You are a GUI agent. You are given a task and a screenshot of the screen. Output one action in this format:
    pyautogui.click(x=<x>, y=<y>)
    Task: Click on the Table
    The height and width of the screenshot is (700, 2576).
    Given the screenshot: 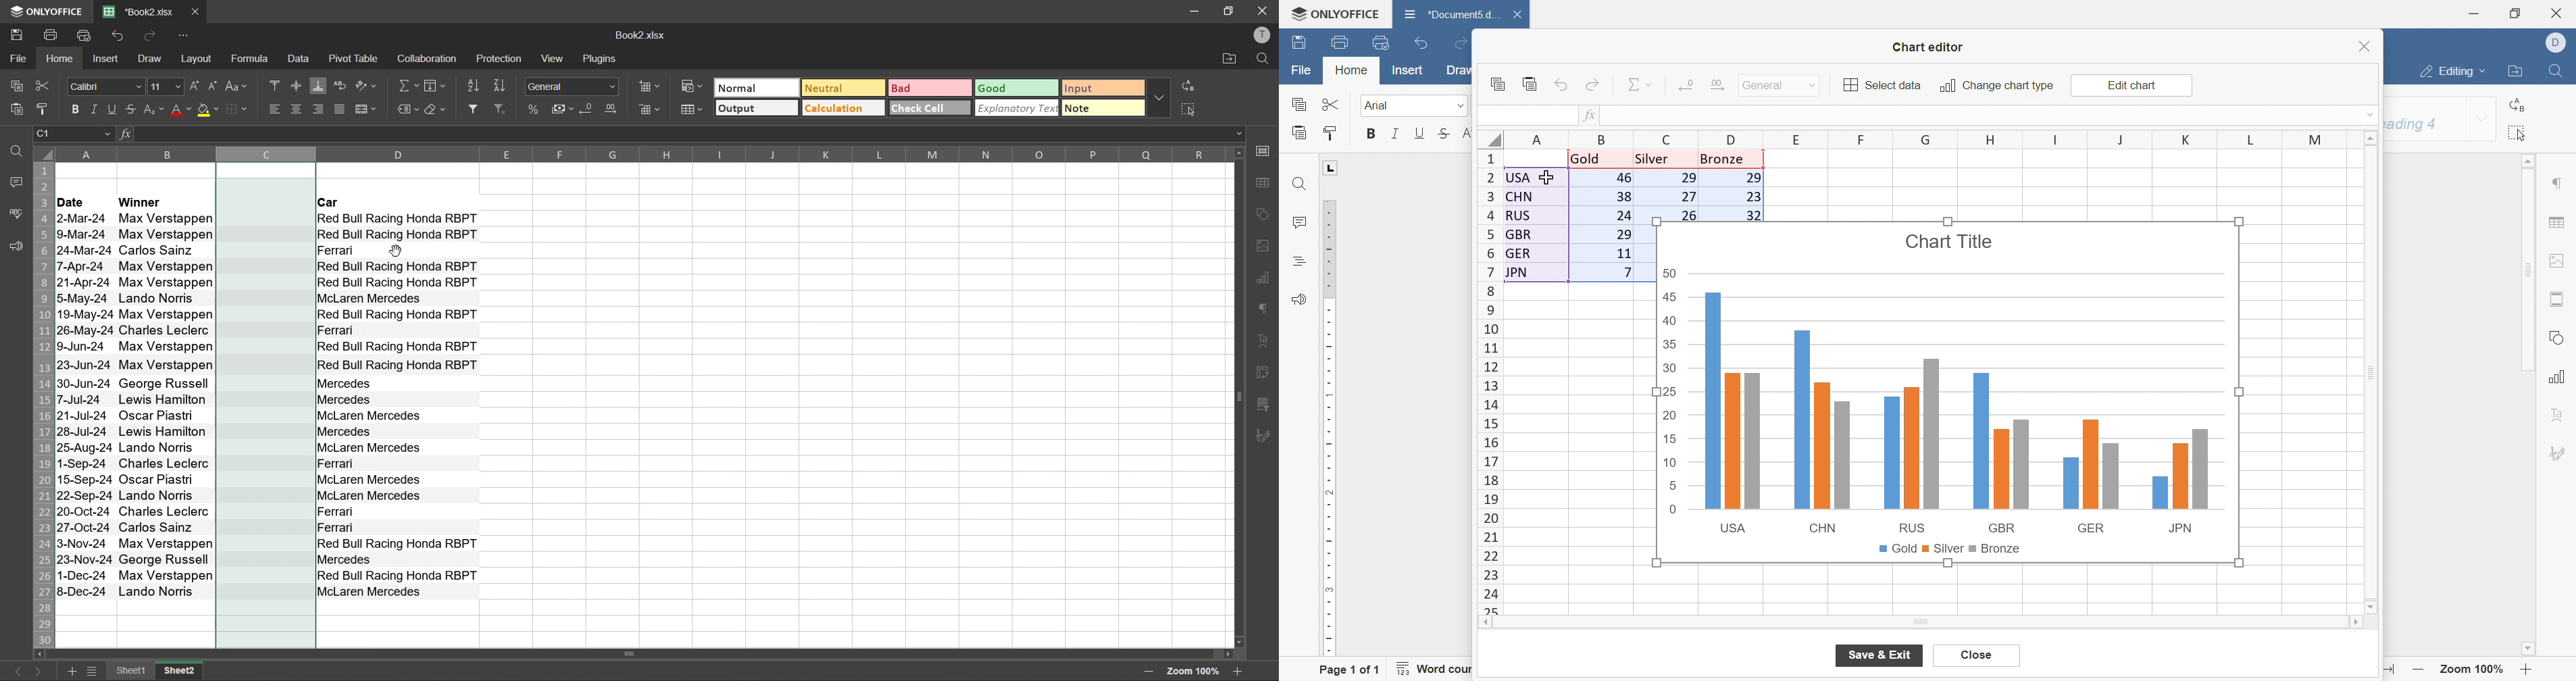 What is the action you would take?
    pyautogui.click(x=1707, y=184)
    